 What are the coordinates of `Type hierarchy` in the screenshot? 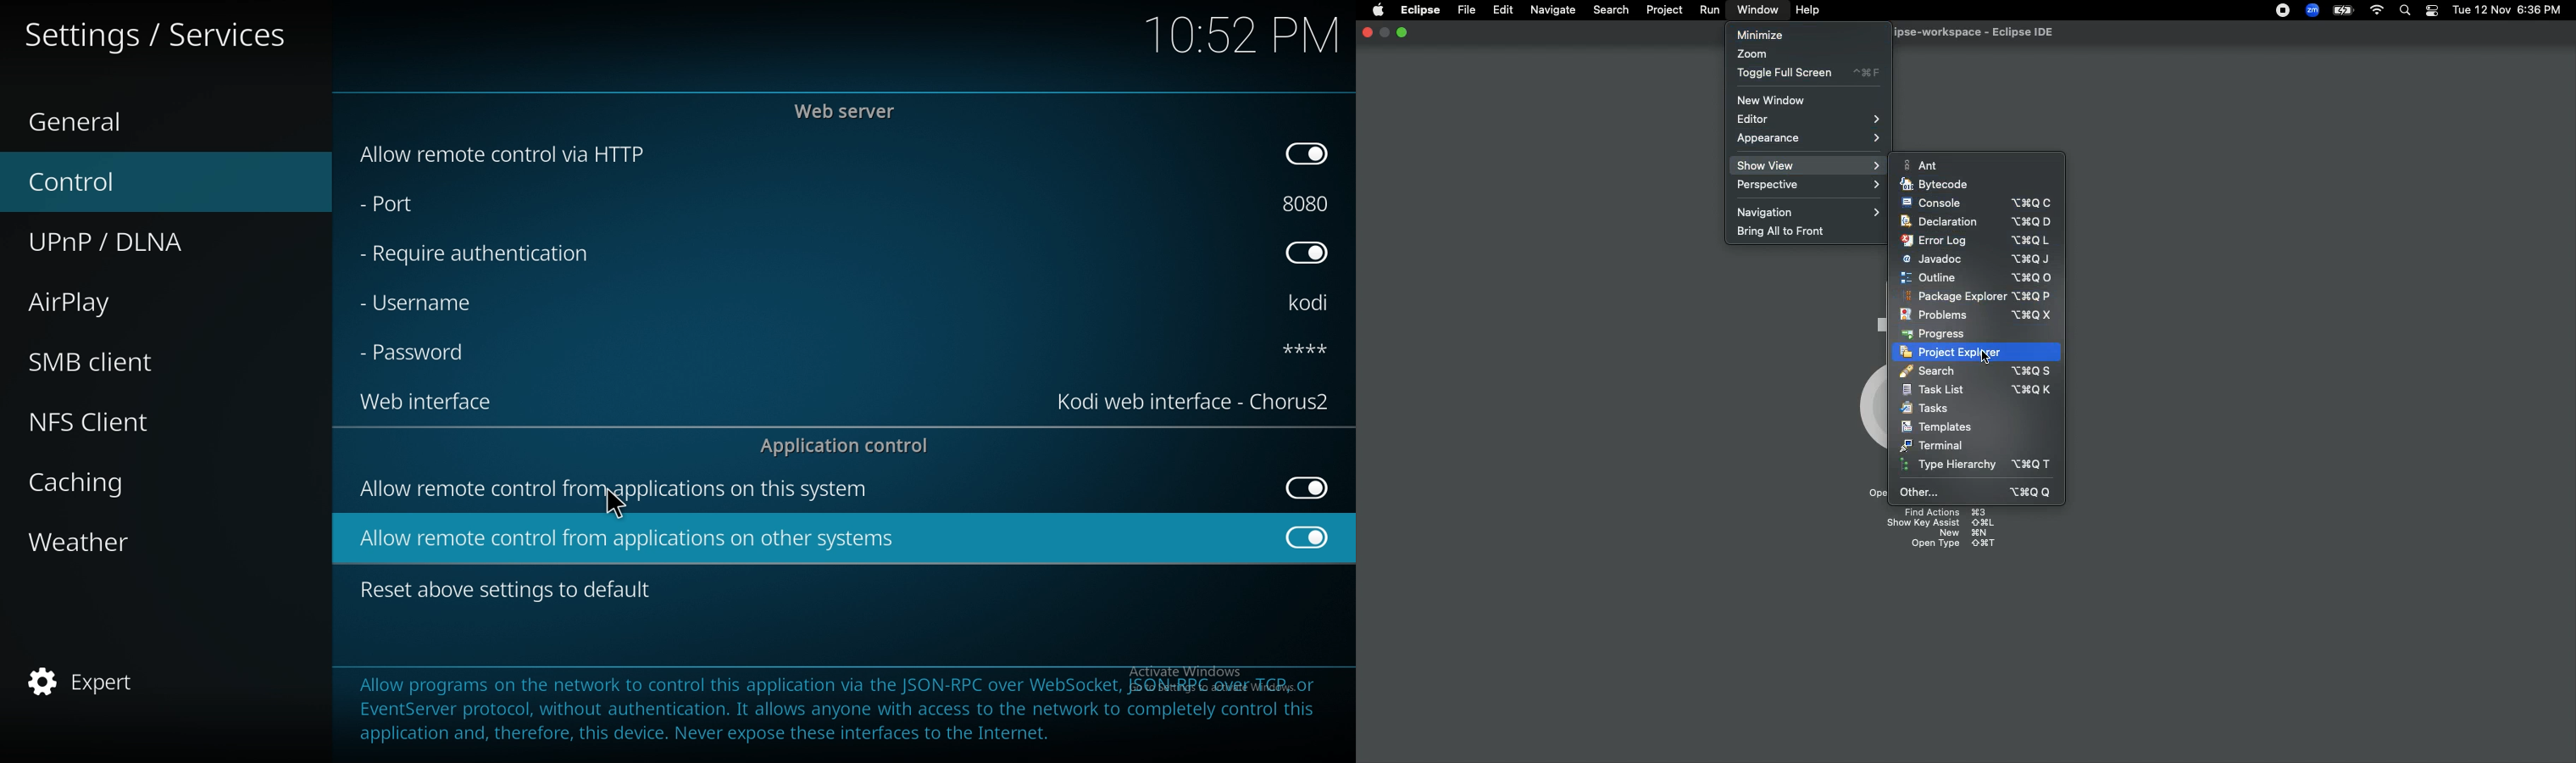 It's located at (1980, 466).